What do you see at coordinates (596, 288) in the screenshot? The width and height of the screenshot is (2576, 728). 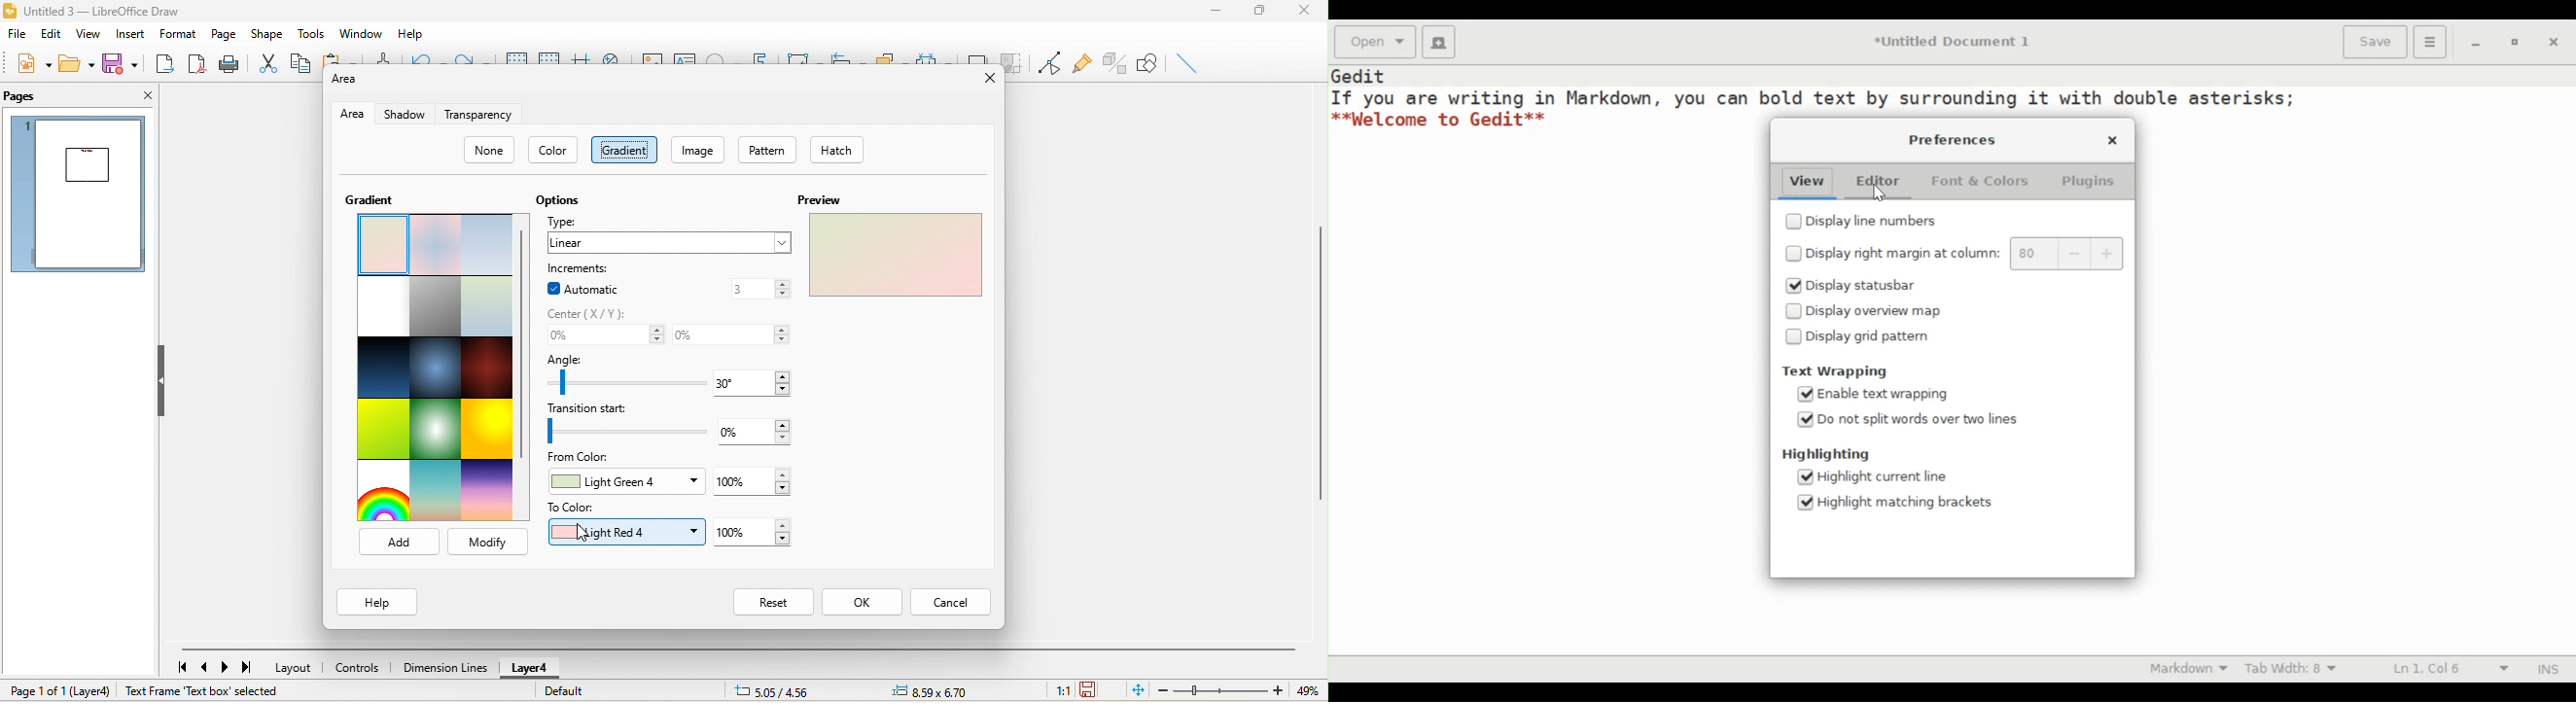 I see `automatic` at bounding box center [596, 288].